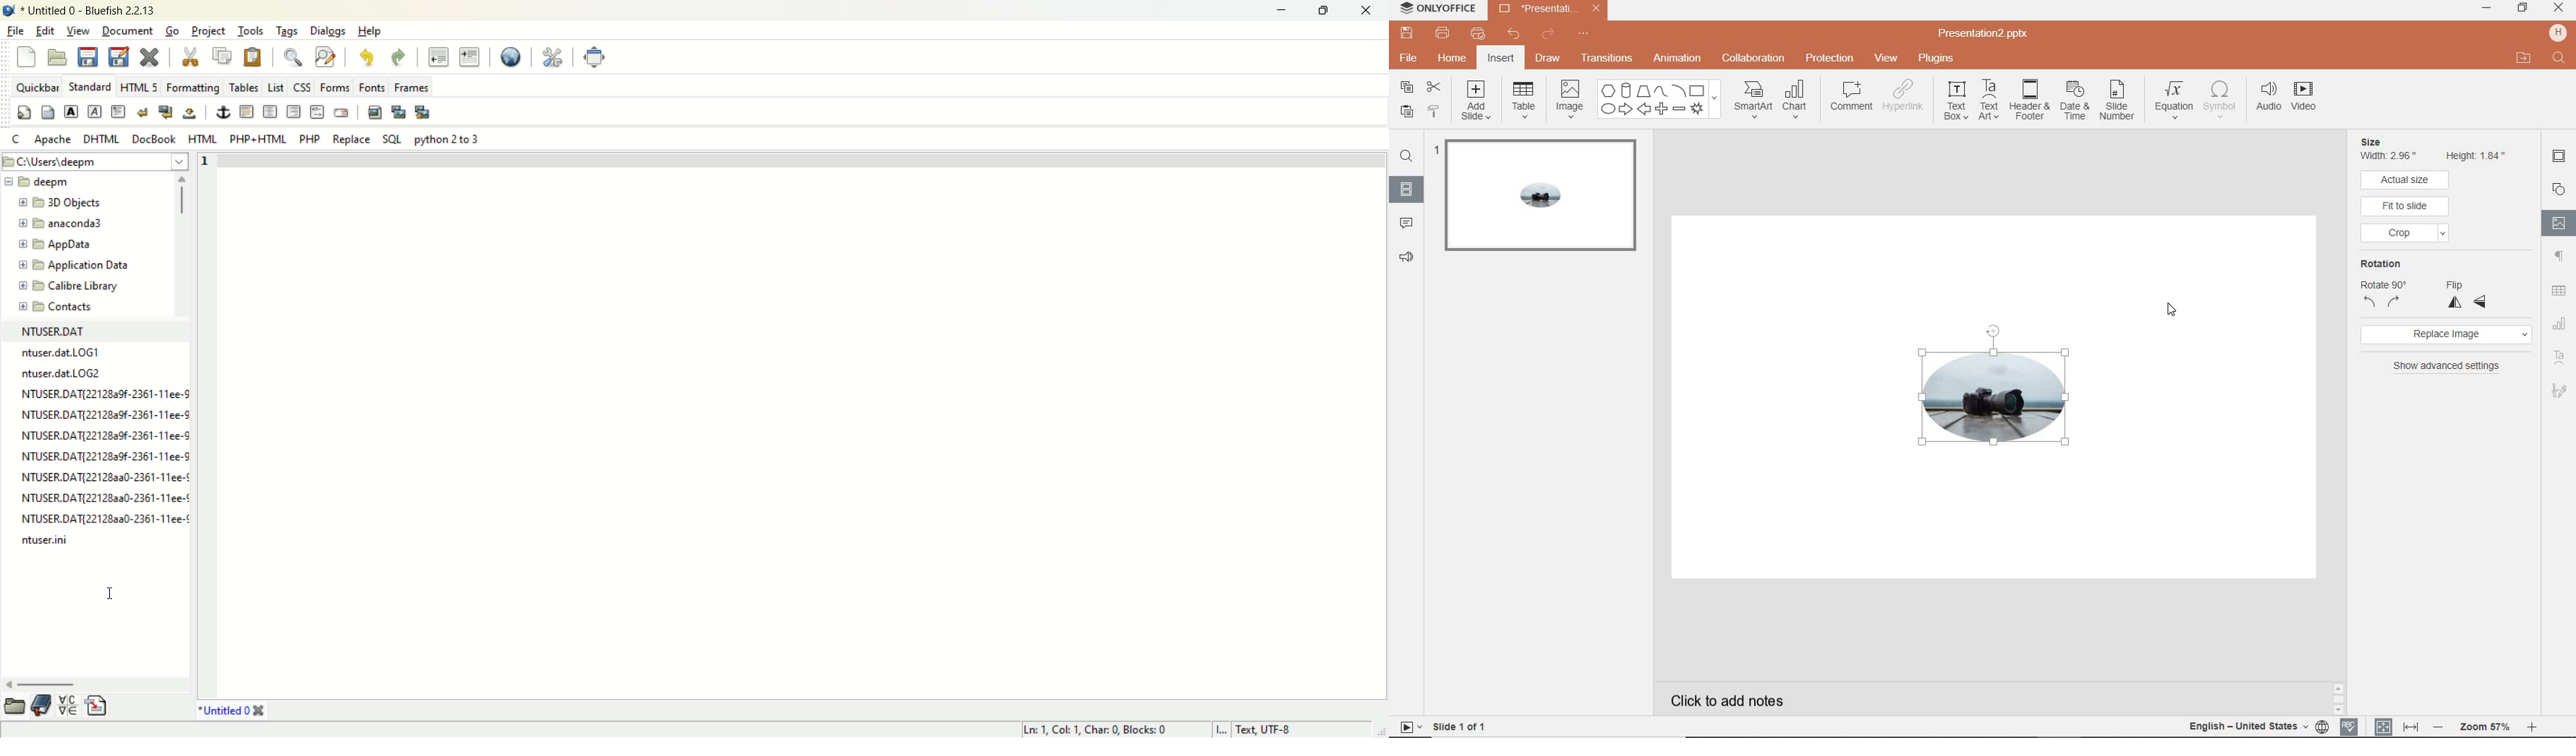 The height and width of the screenshot is (756, 2576). I want to click on quick print, so click(1479, 33).